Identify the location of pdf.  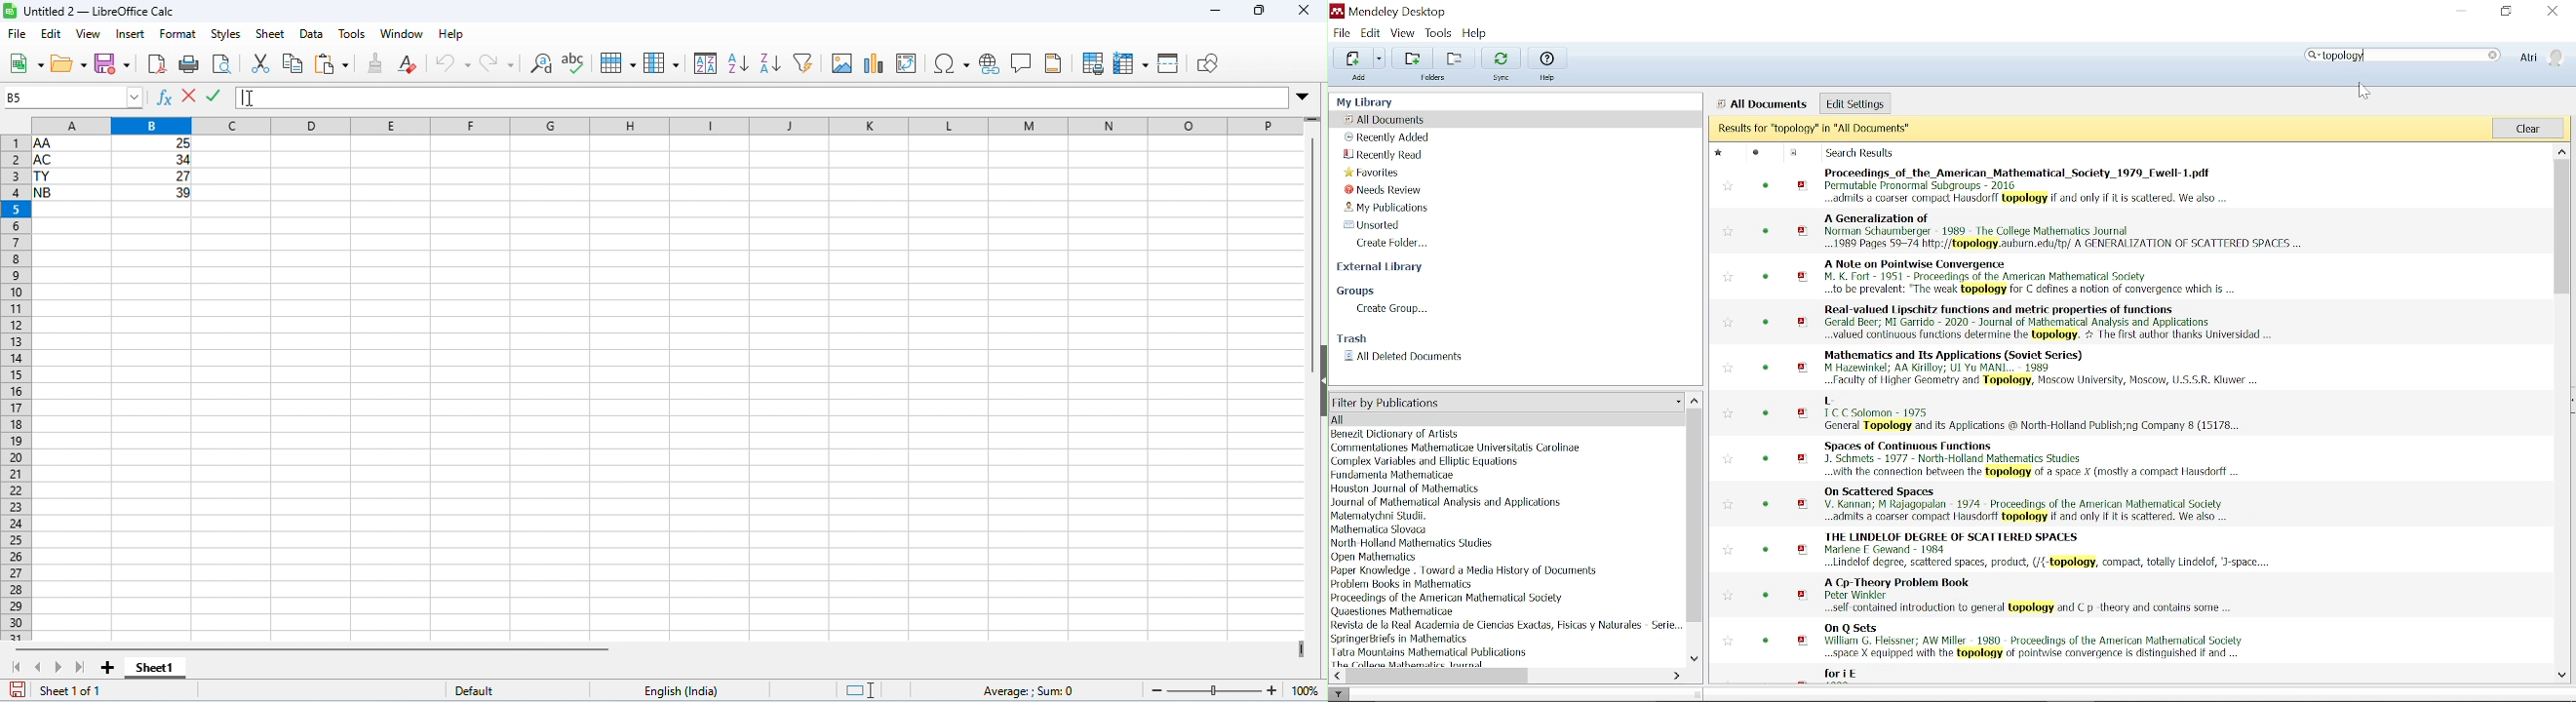
(1805, 412).